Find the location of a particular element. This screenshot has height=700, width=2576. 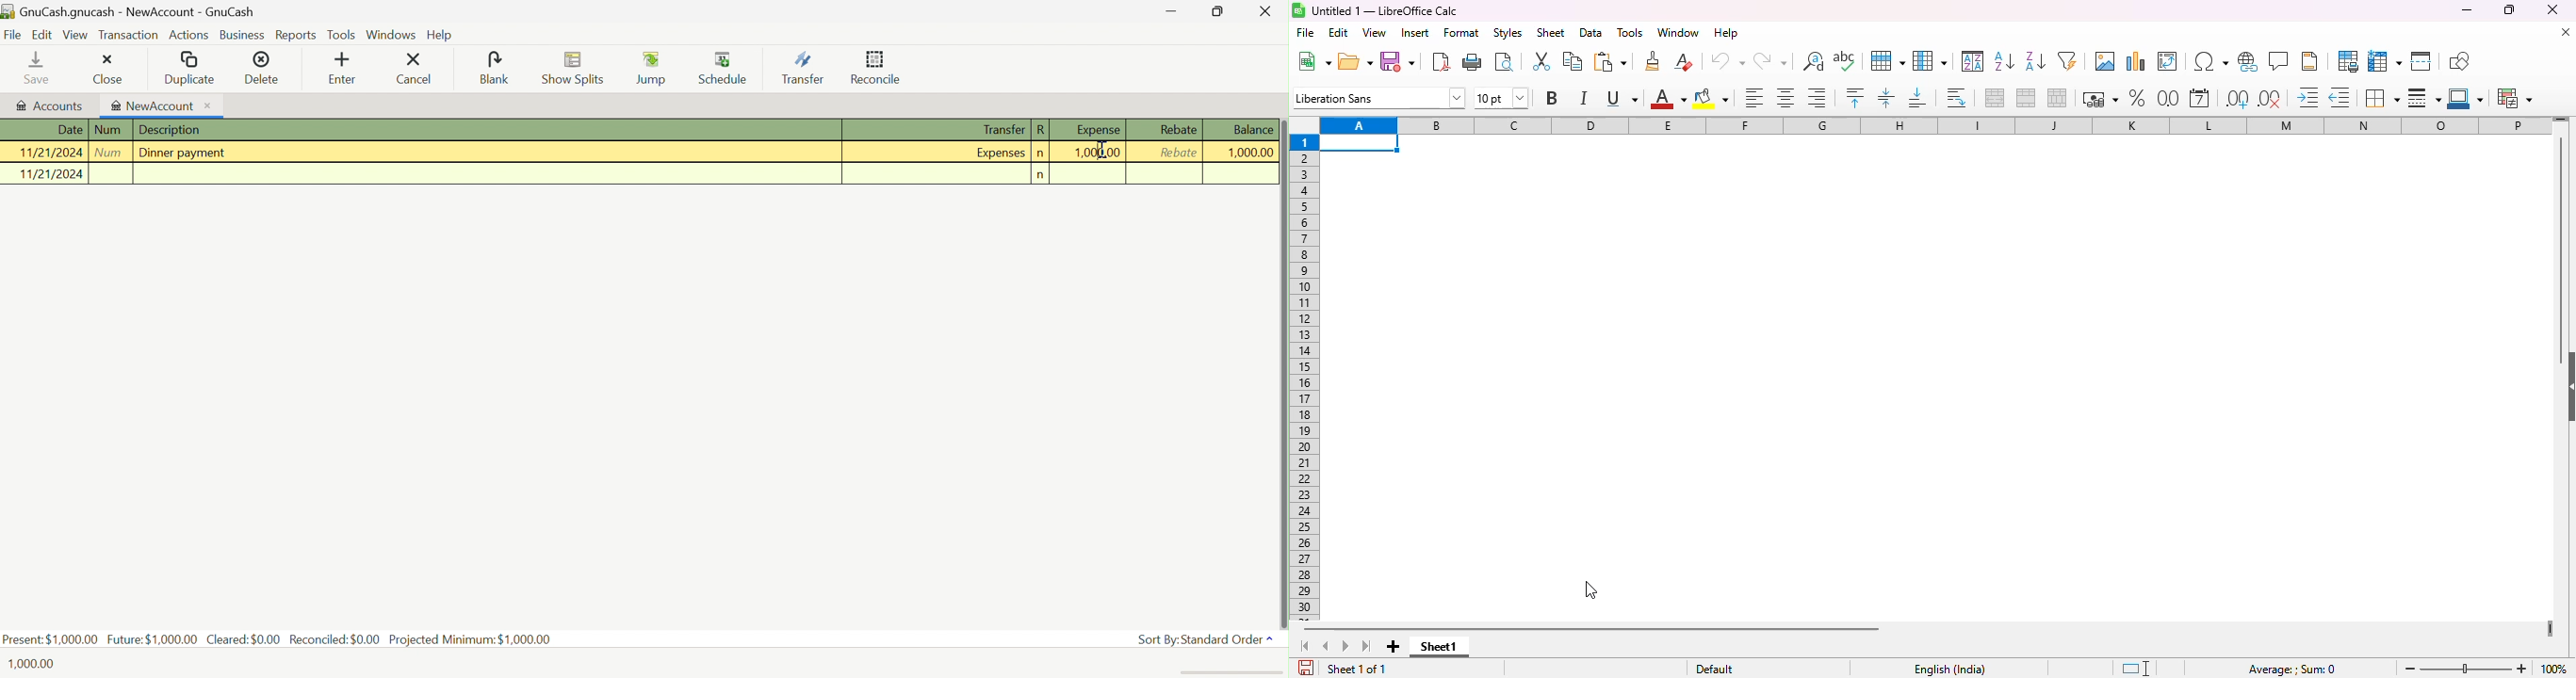

split window is located at coordinates (2421, 61).